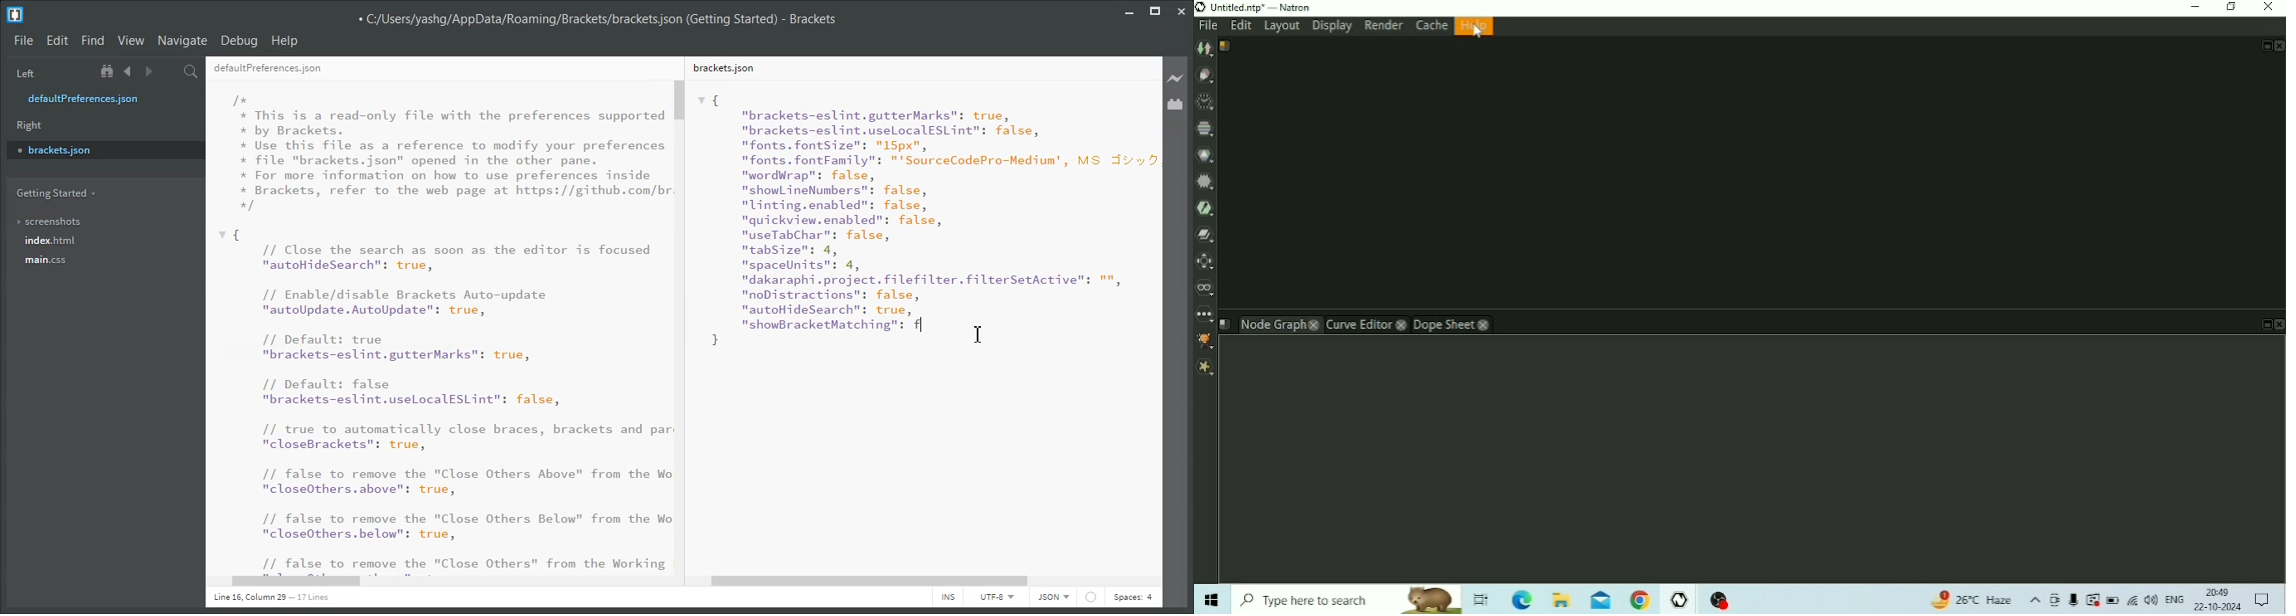 This screenshot has height=616, width=2296. Describe the element at coordinates (51, 241) in the screenshot. I see `index.html` at that location.